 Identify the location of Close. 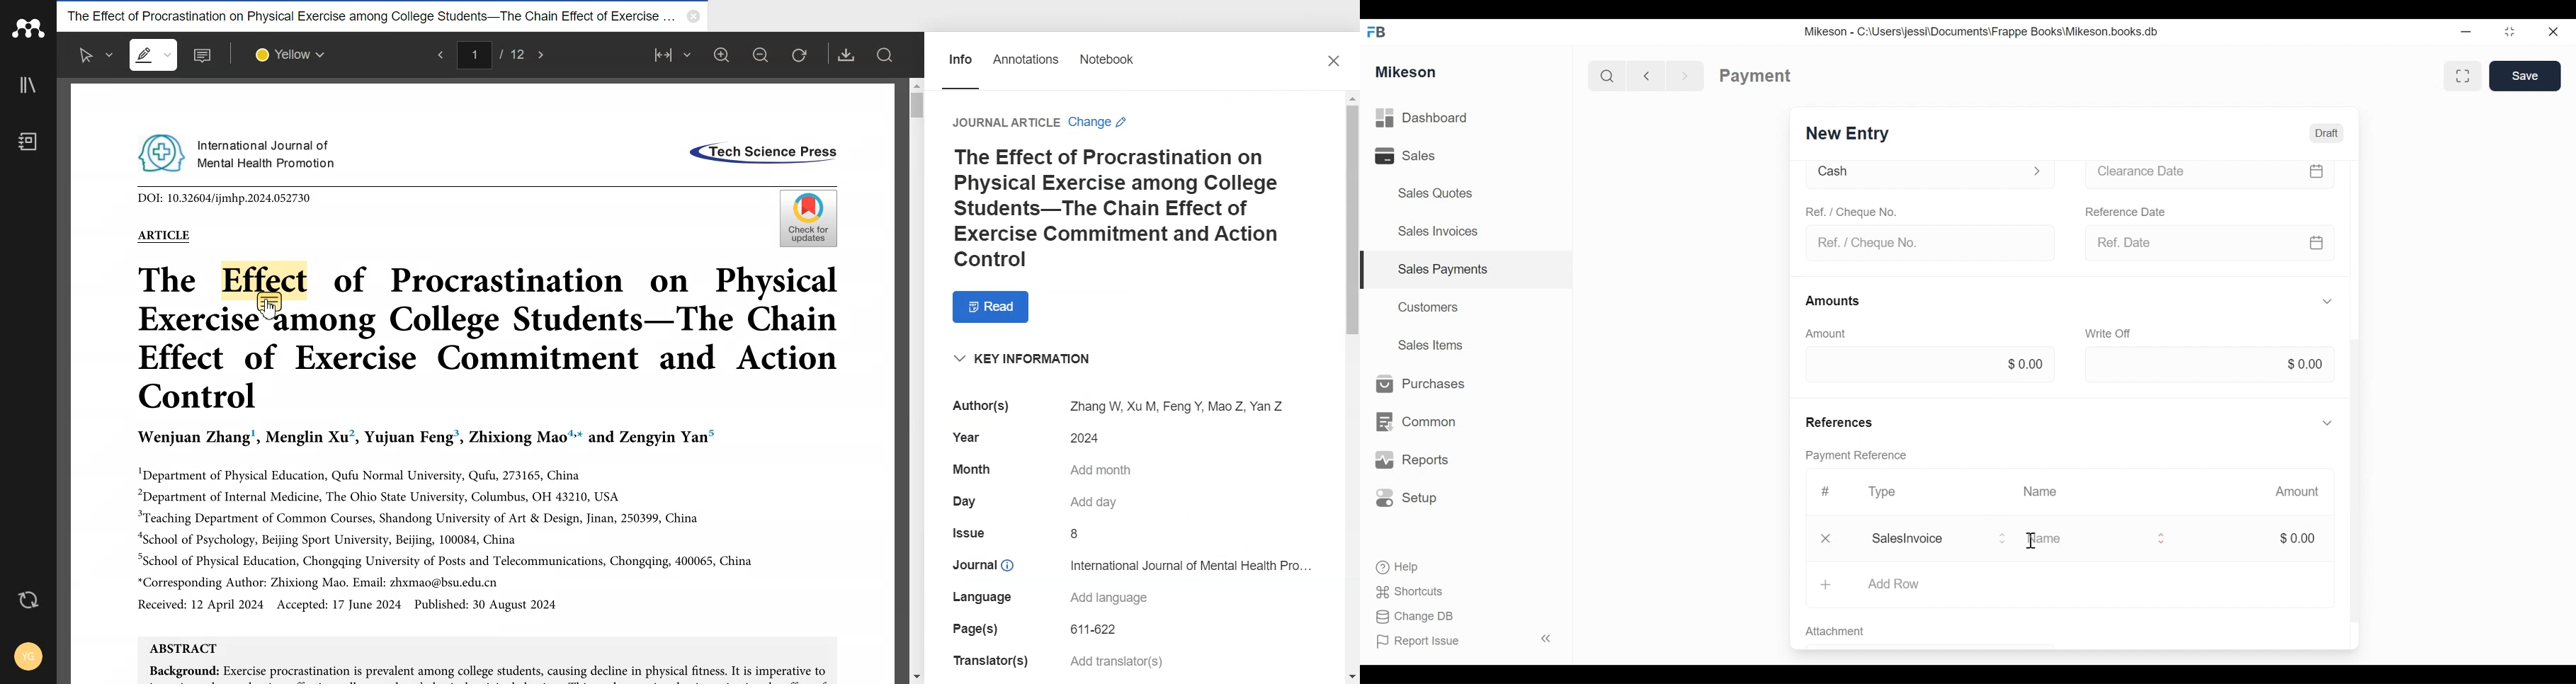
(691, 16).